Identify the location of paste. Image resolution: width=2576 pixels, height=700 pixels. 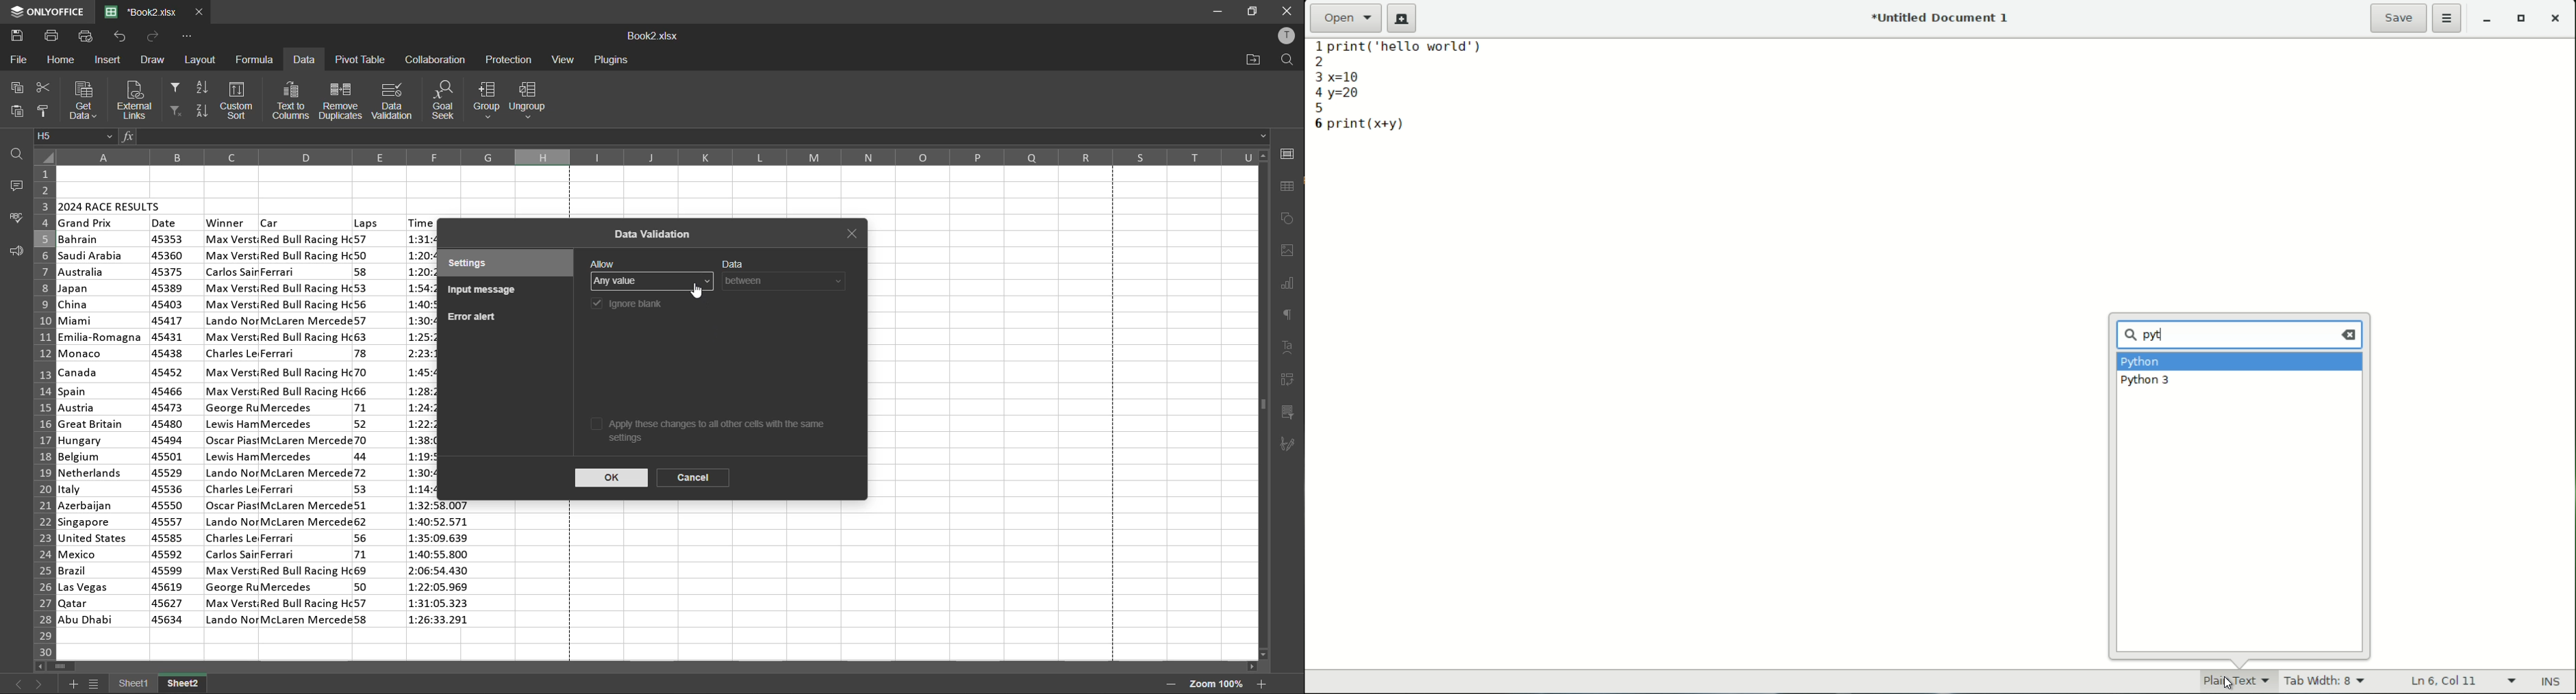
(18, 111).